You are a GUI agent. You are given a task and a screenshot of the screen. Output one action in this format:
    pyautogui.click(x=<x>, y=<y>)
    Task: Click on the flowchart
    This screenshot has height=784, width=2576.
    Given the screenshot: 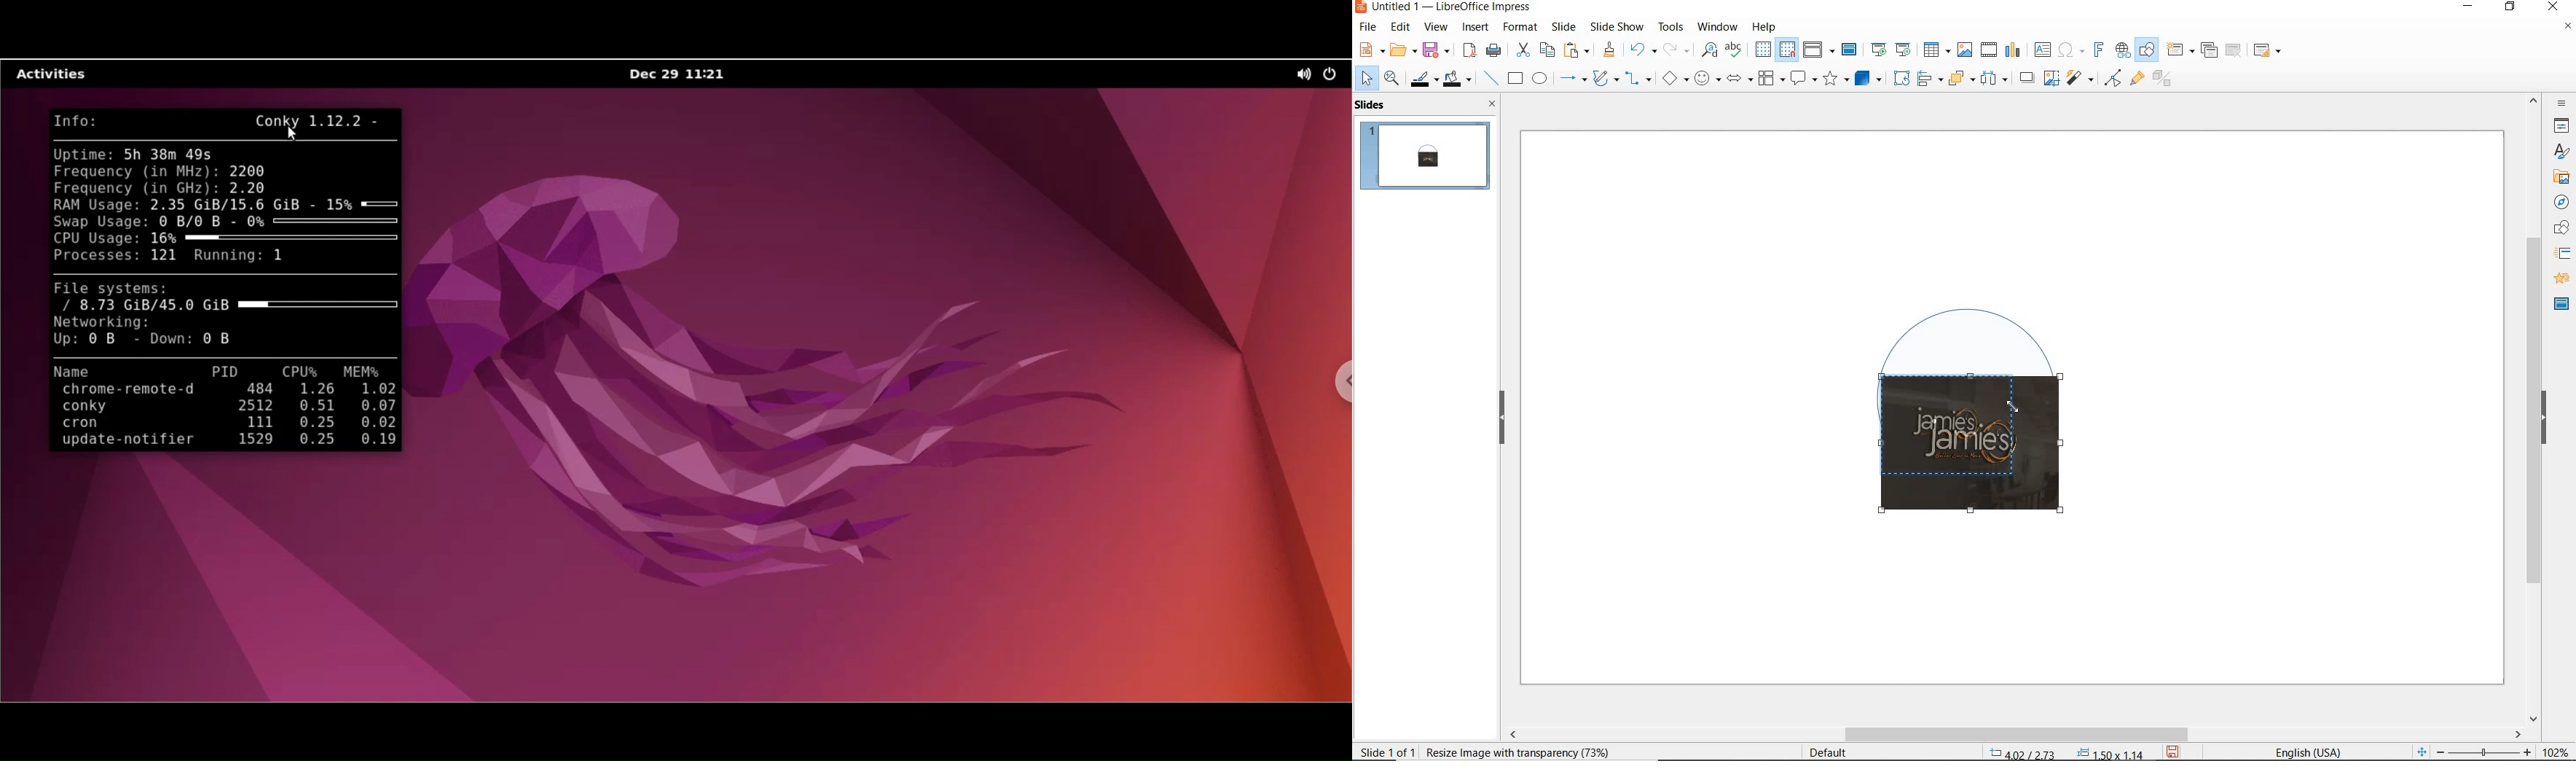 What is the action you would take?
    pyautogui.click(x=1770, y=79)
    